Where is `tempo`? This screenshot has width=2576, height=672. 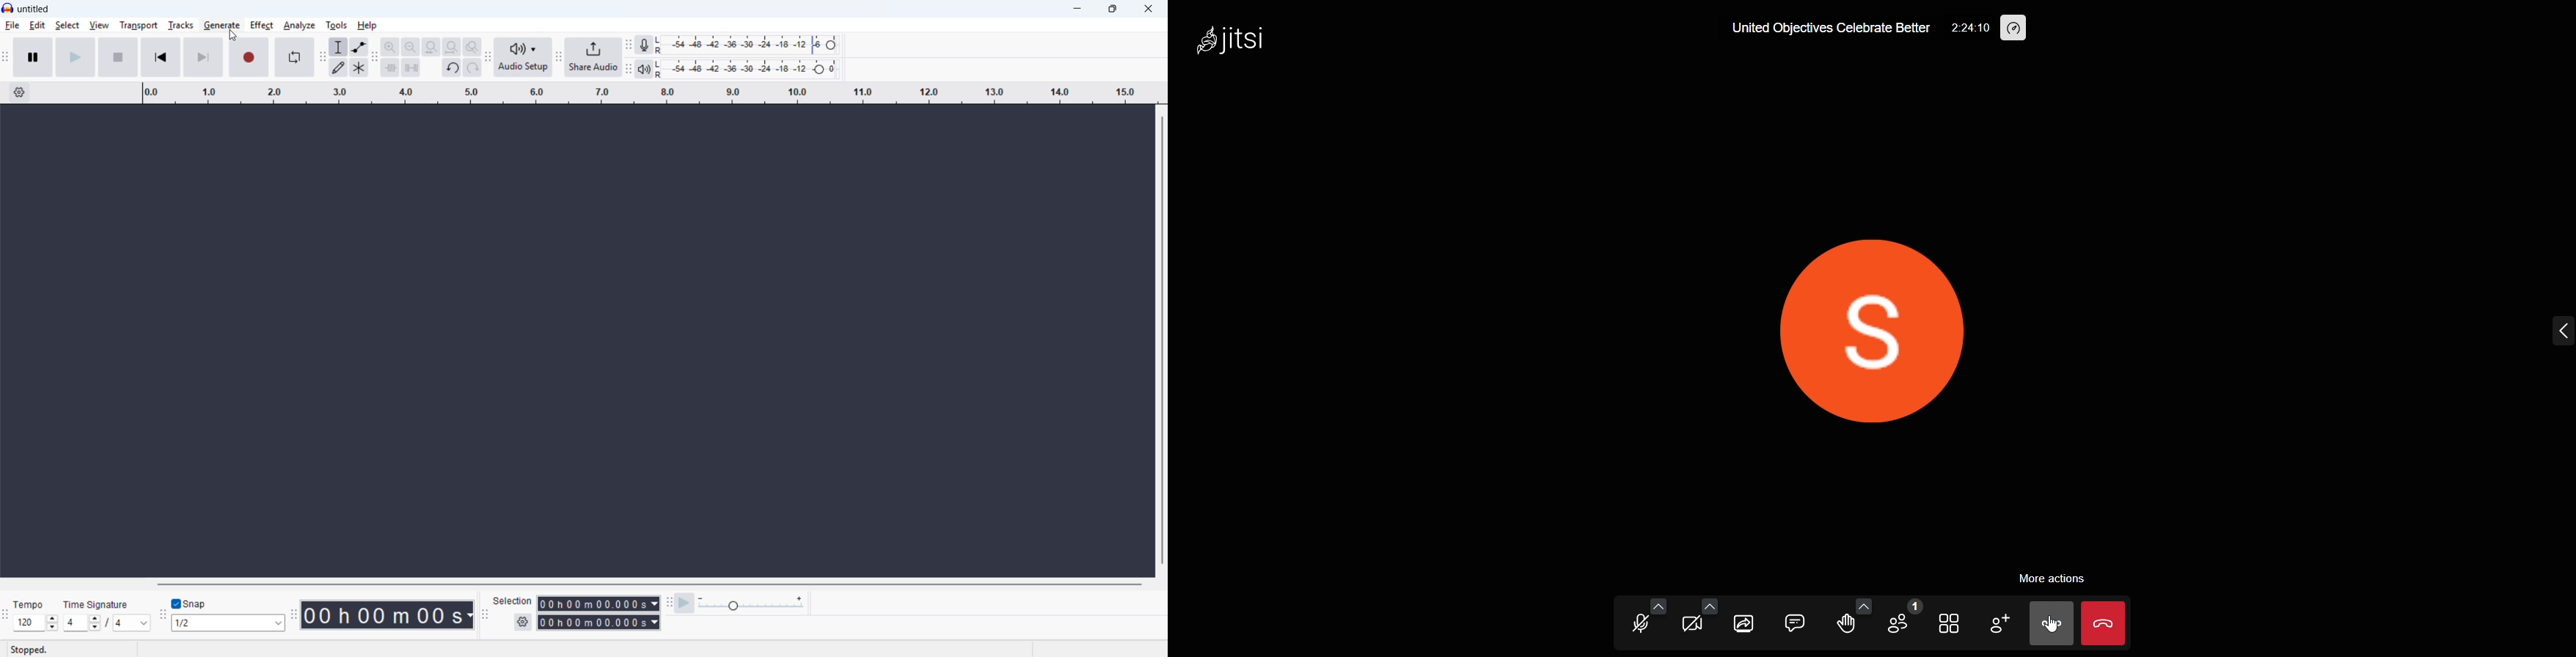
tempo is located at coordinates (30, 605).